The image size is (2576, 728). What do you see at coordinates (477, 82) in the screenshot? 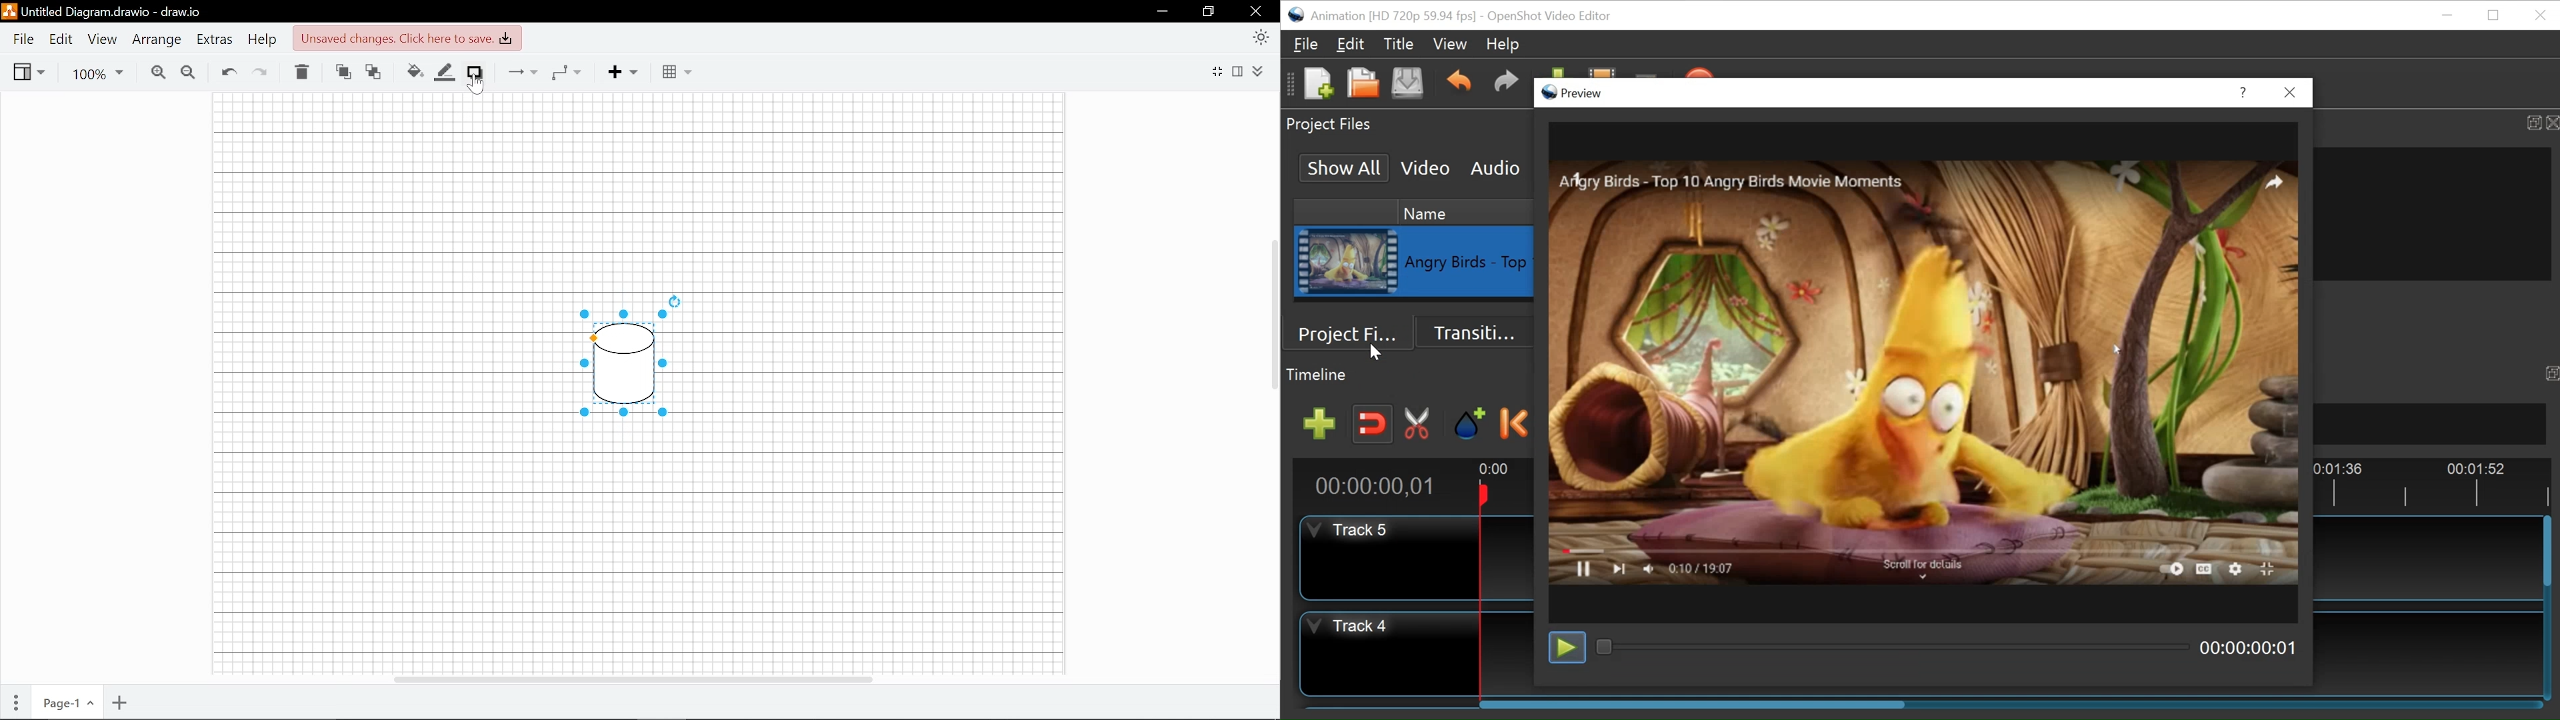
I see `Cursor` at bounding box center [477, 82].